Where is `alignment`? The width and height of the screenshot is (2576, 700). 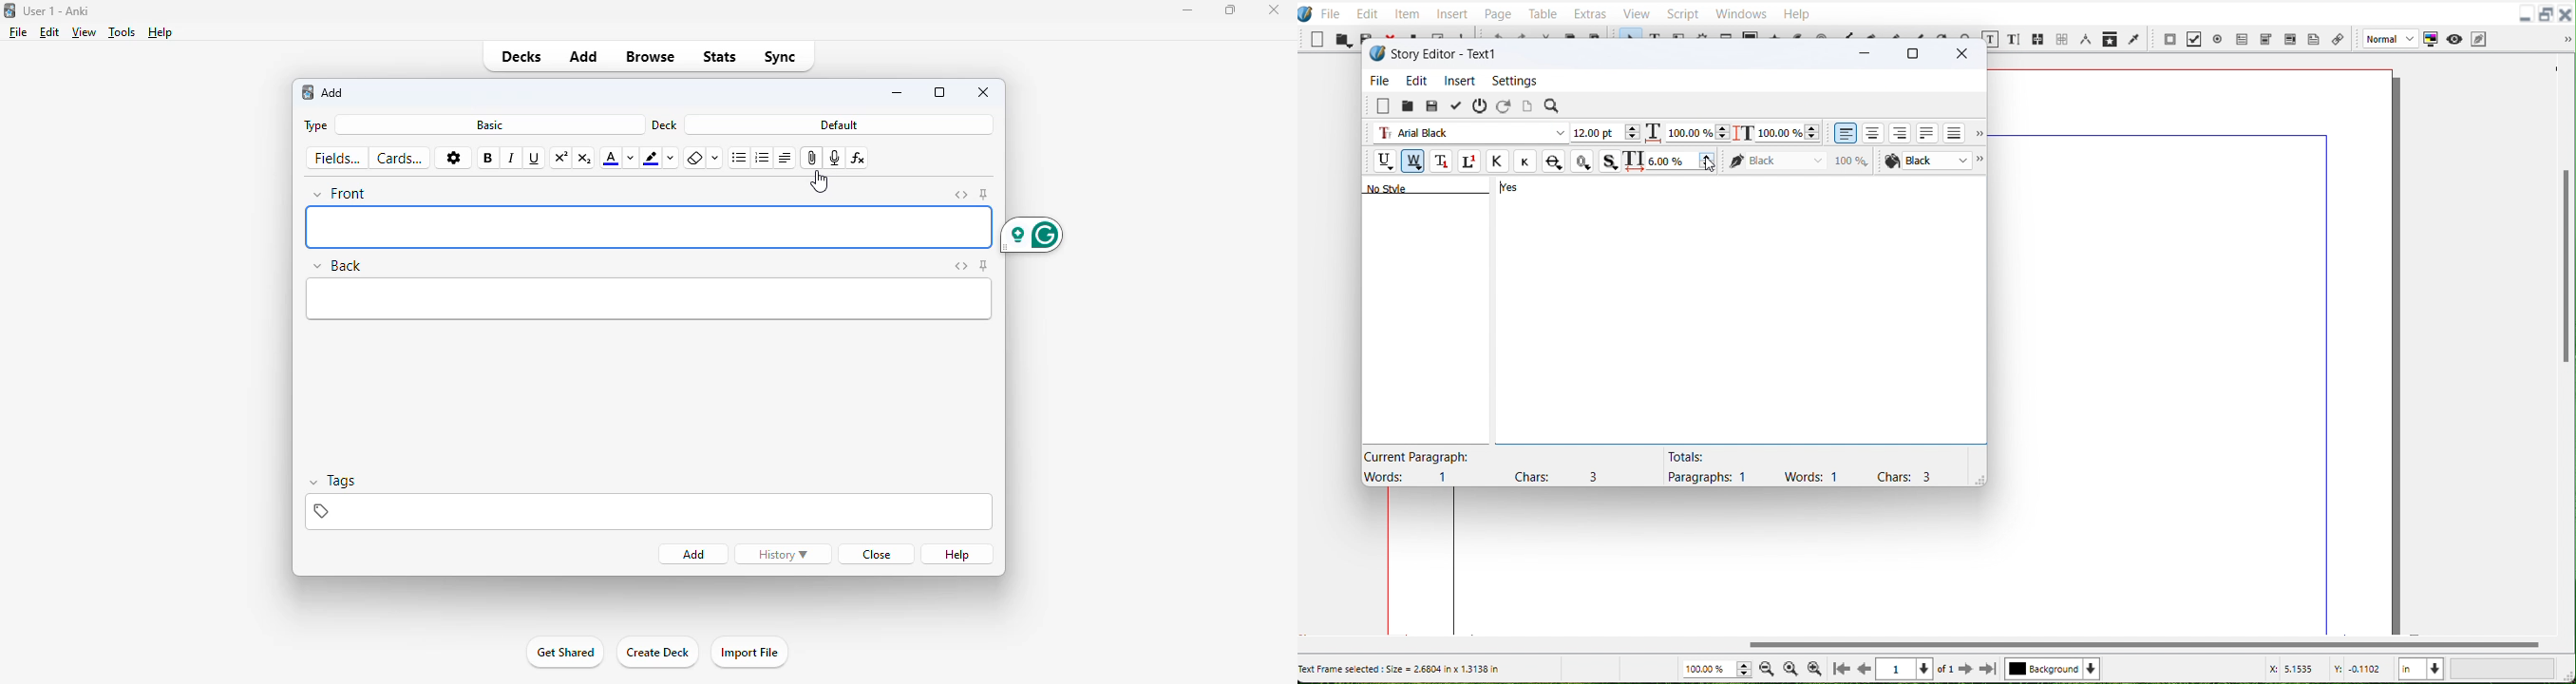 alignment is located at coordinates (785, 159).